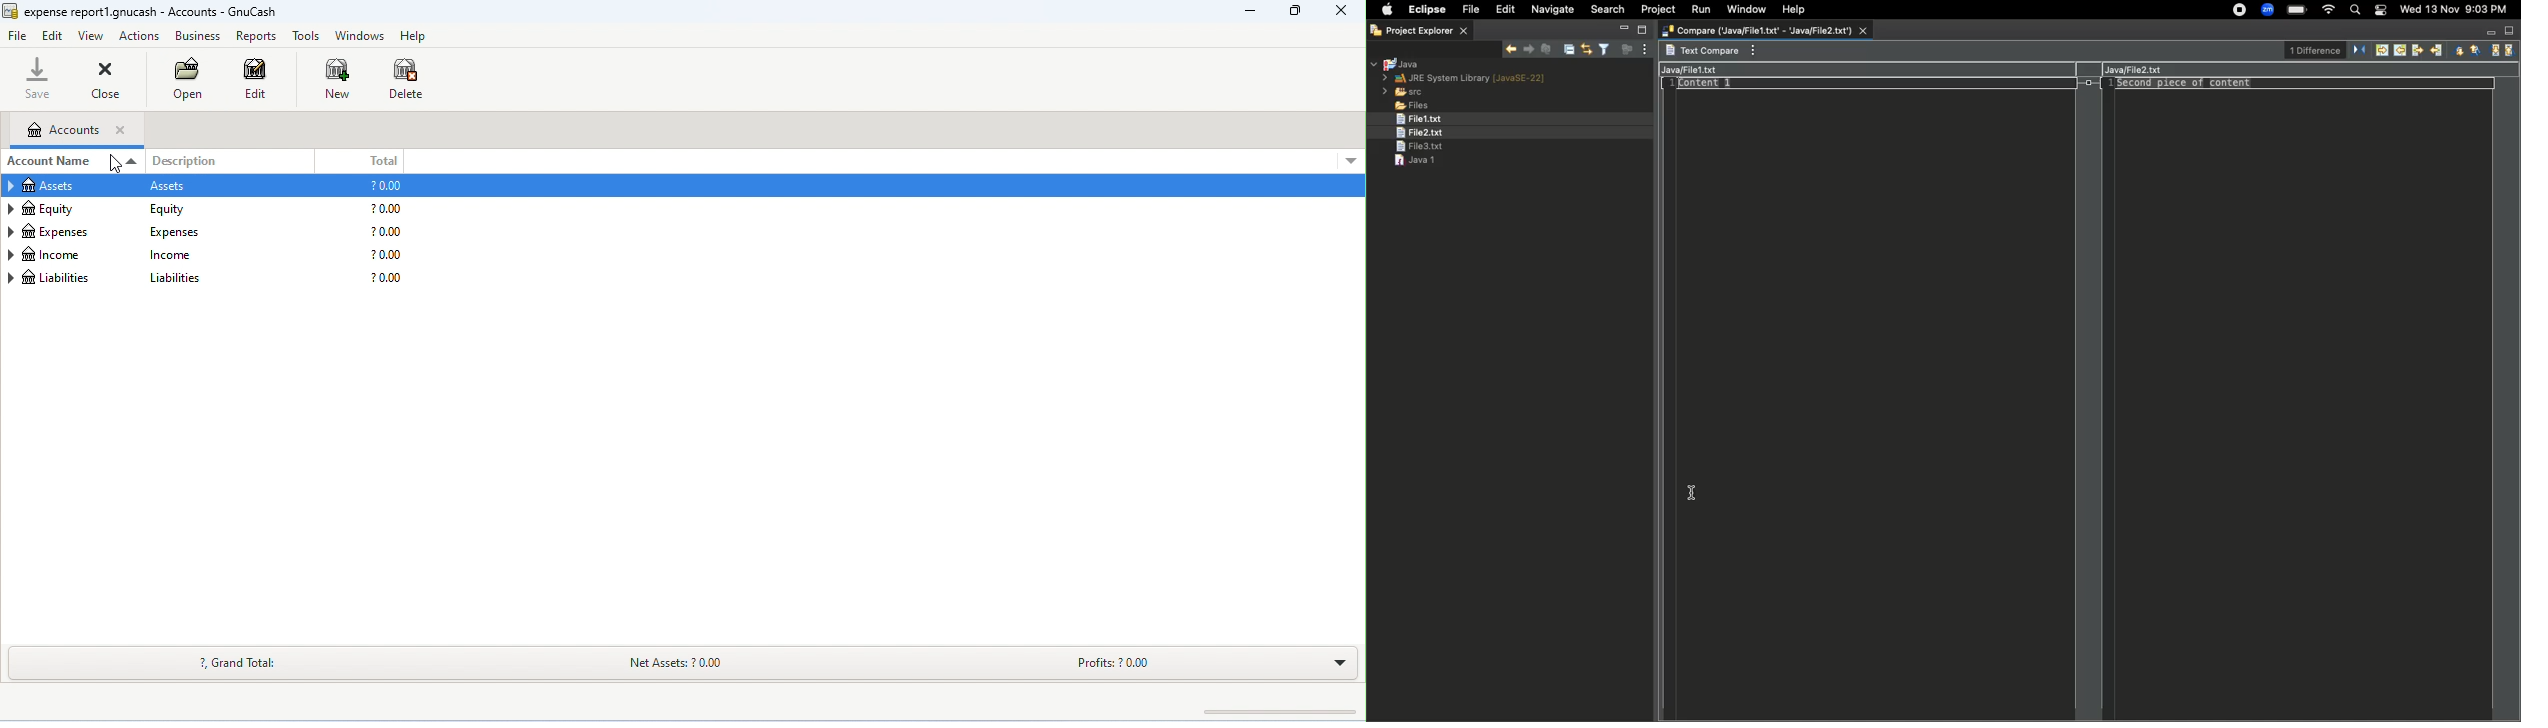  Describe the element at coordinates (52, 161) in the screenshot. I see `account name` at that location.